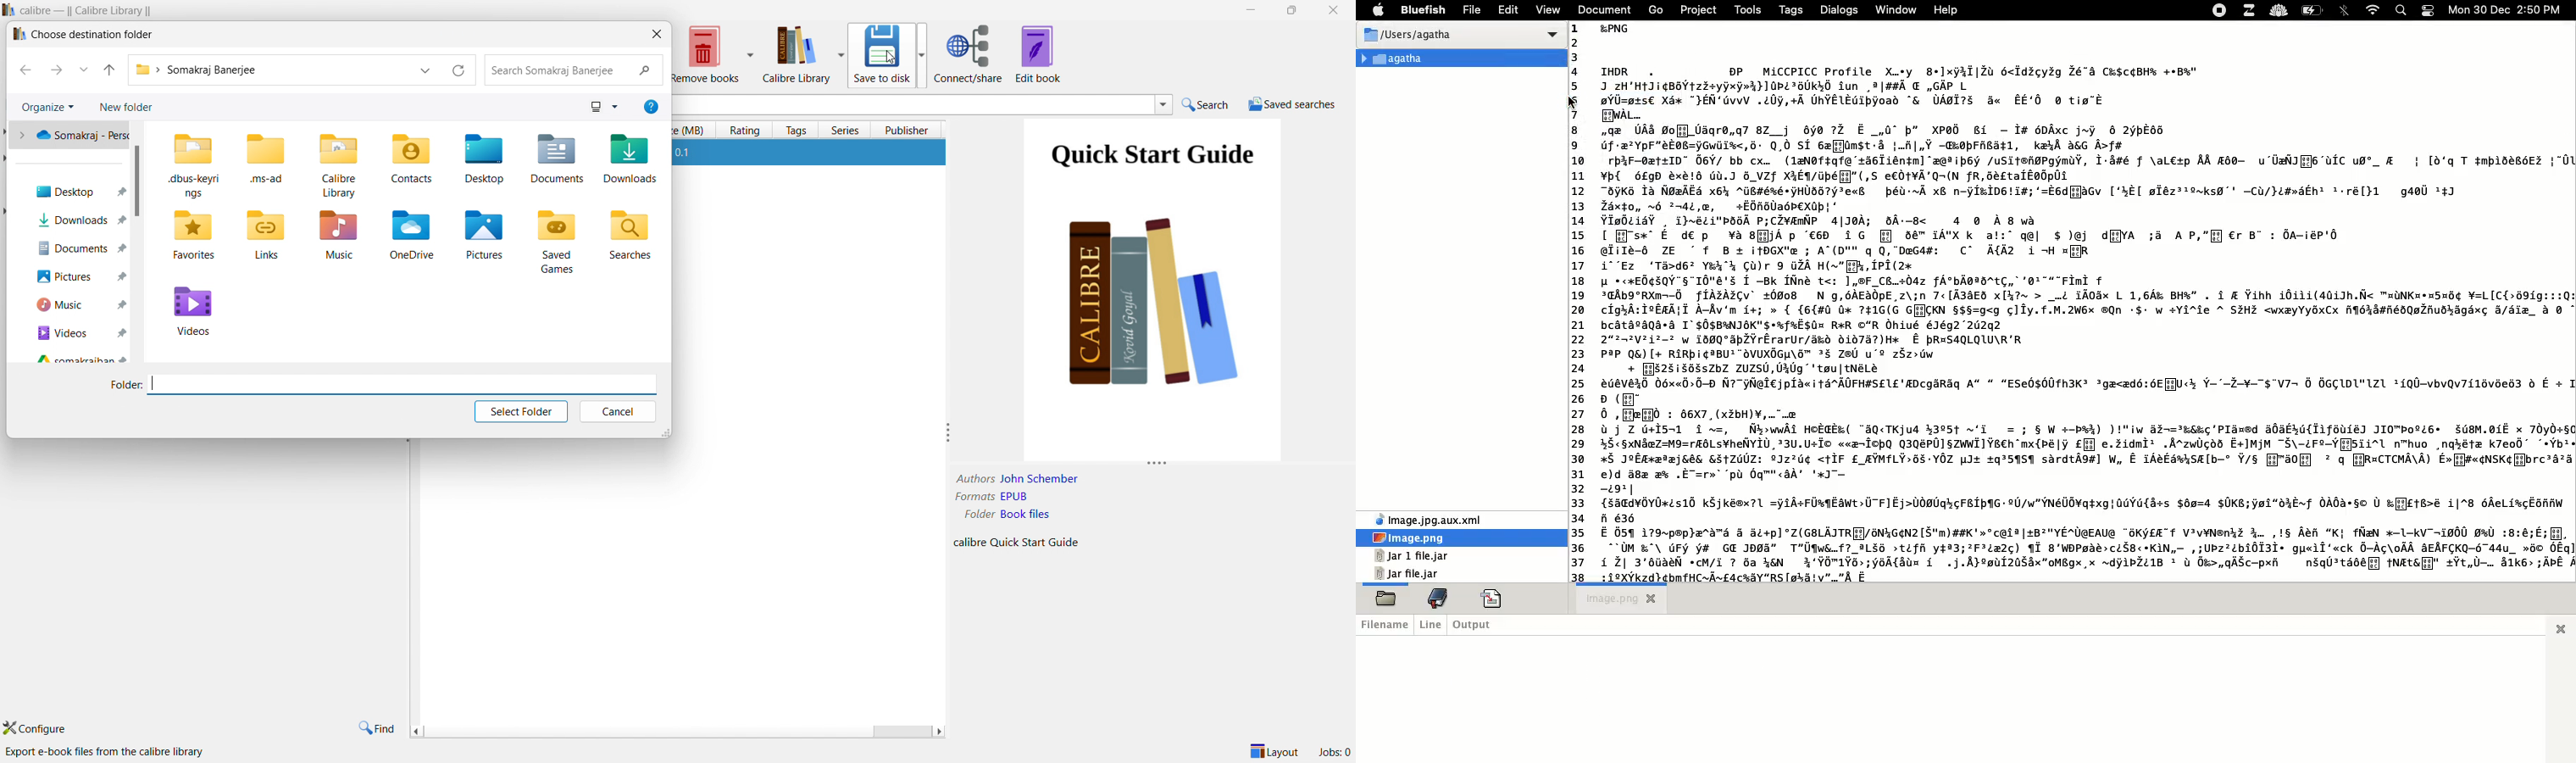 The width and height of the screenshot is (2576, 784). Describe the element at coordinates (1947, 10) in the screenshot. I see `help` at that location.